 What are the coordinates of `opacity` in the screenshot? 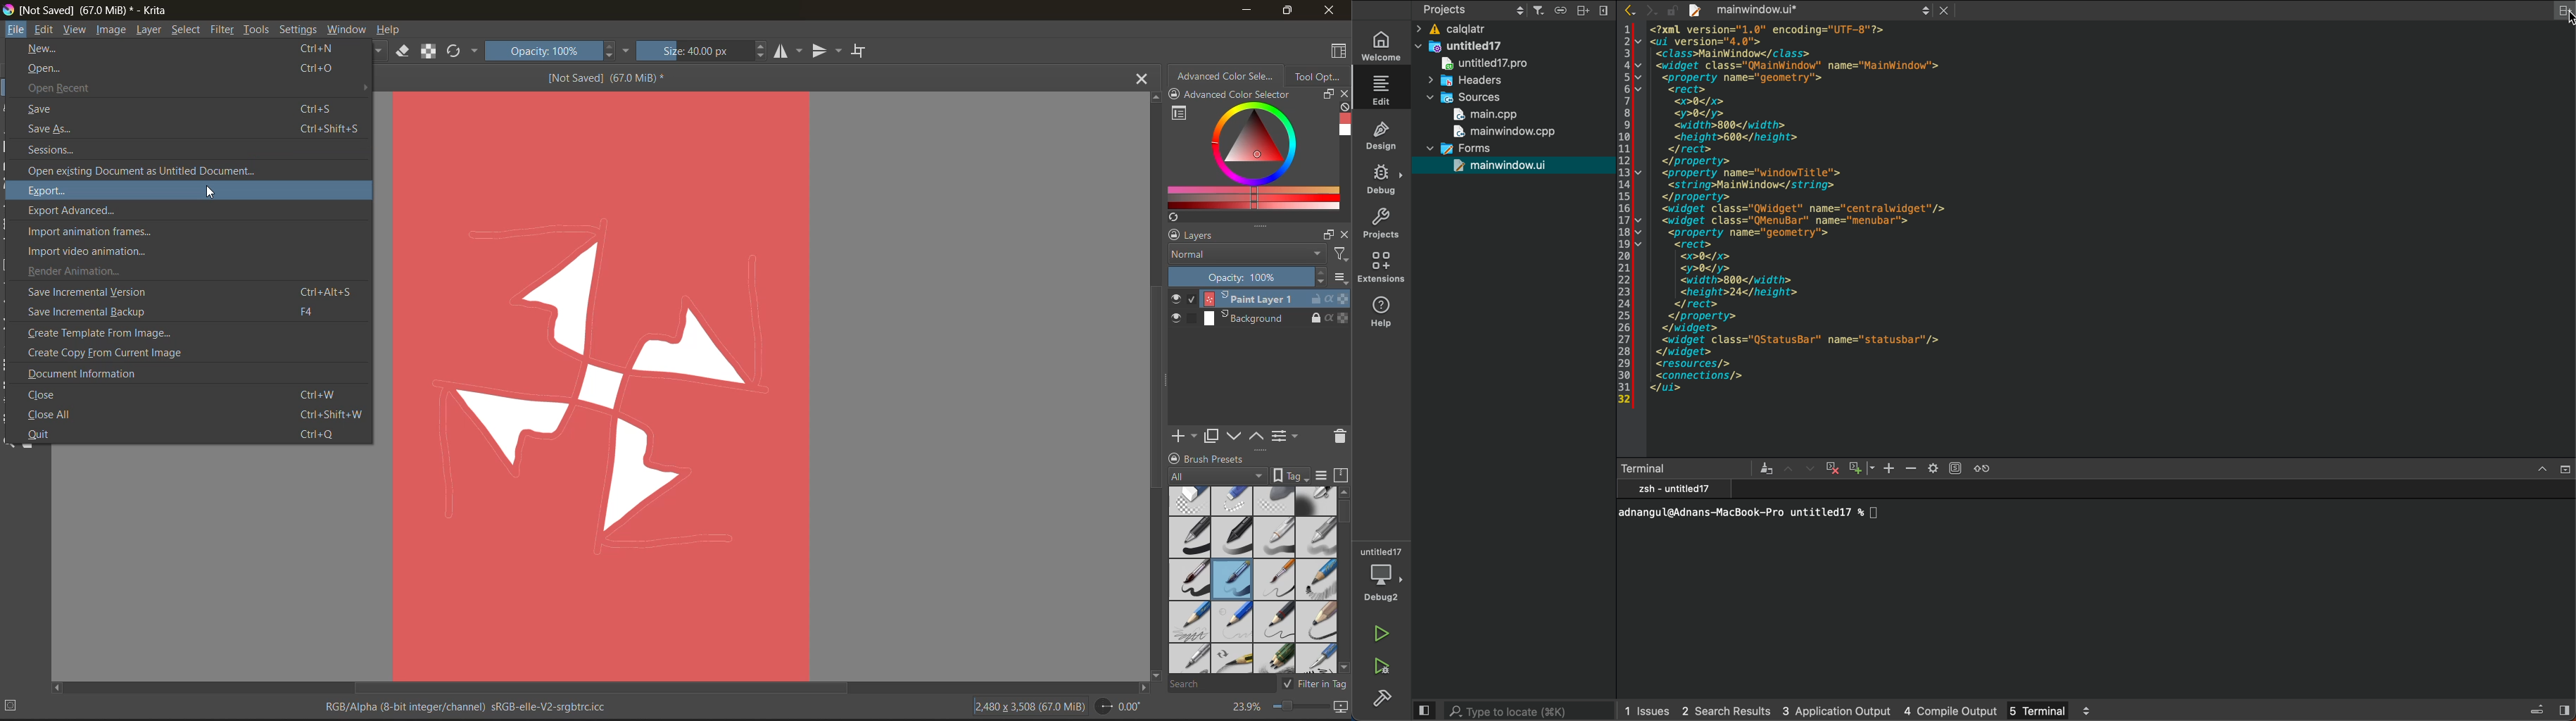 It's located at (1257, 278).